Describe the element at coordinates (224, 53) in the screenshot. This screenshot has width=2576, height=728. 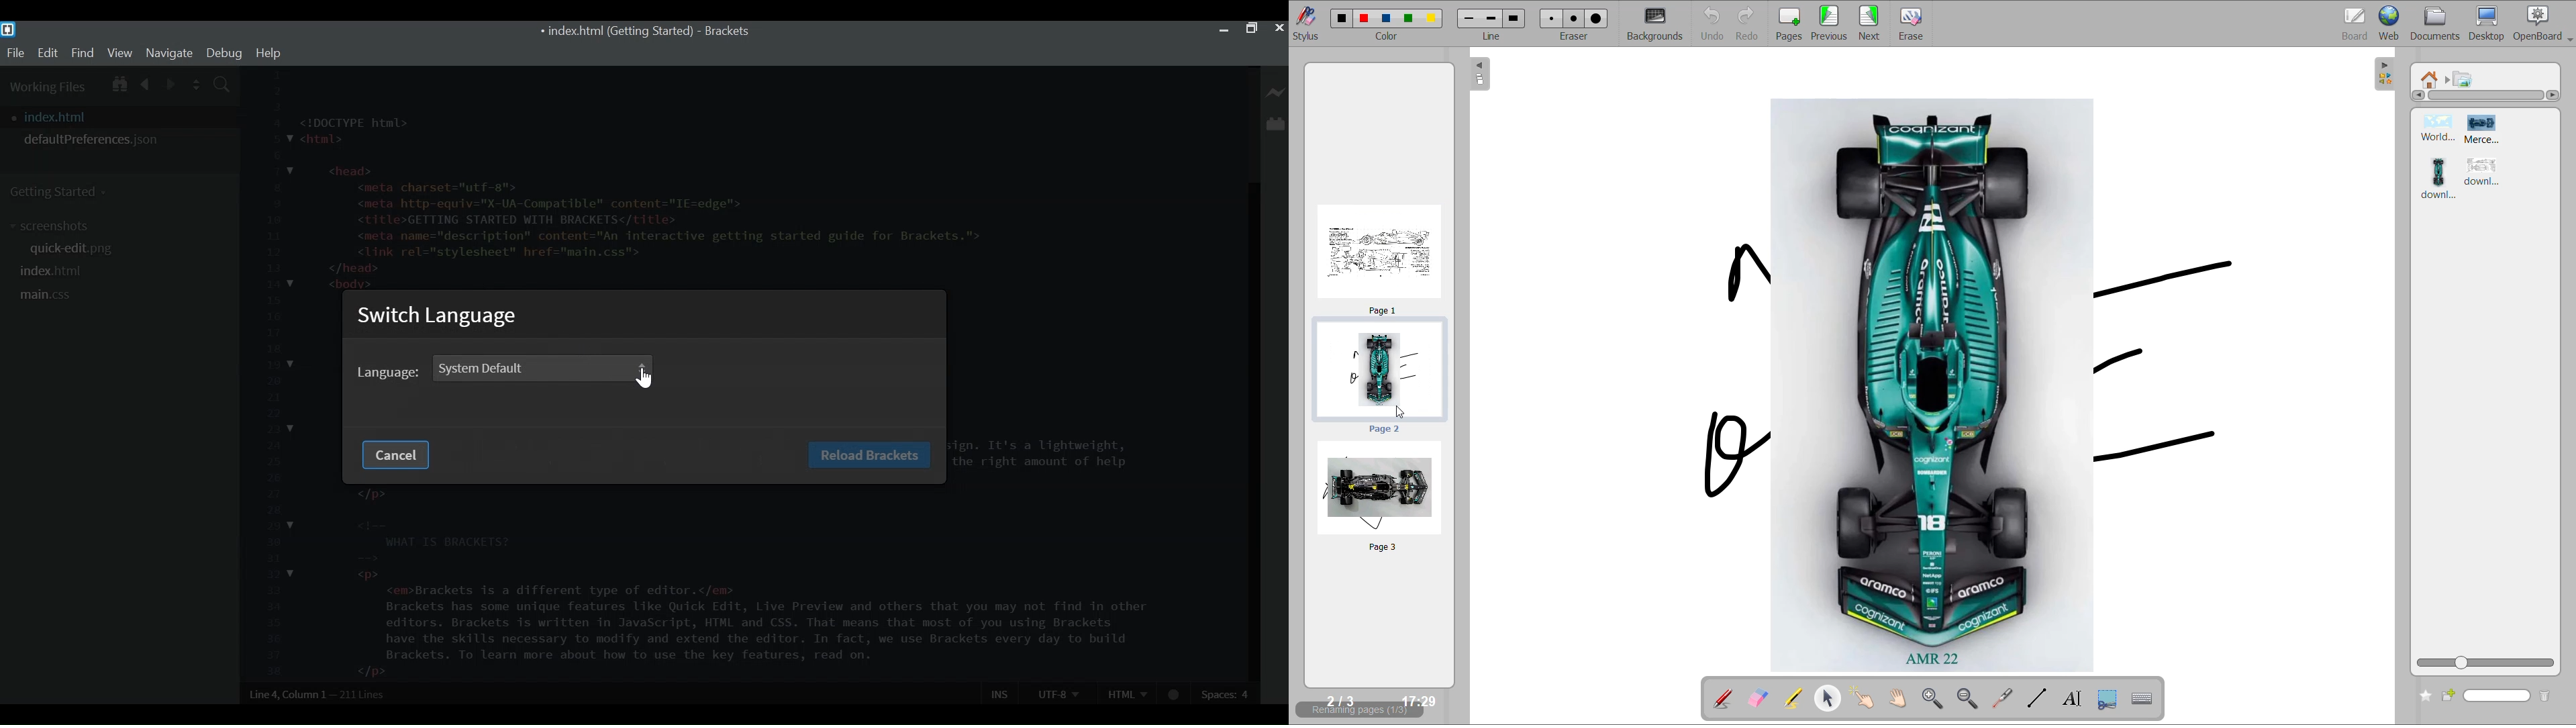
I see `Debug` at that location.